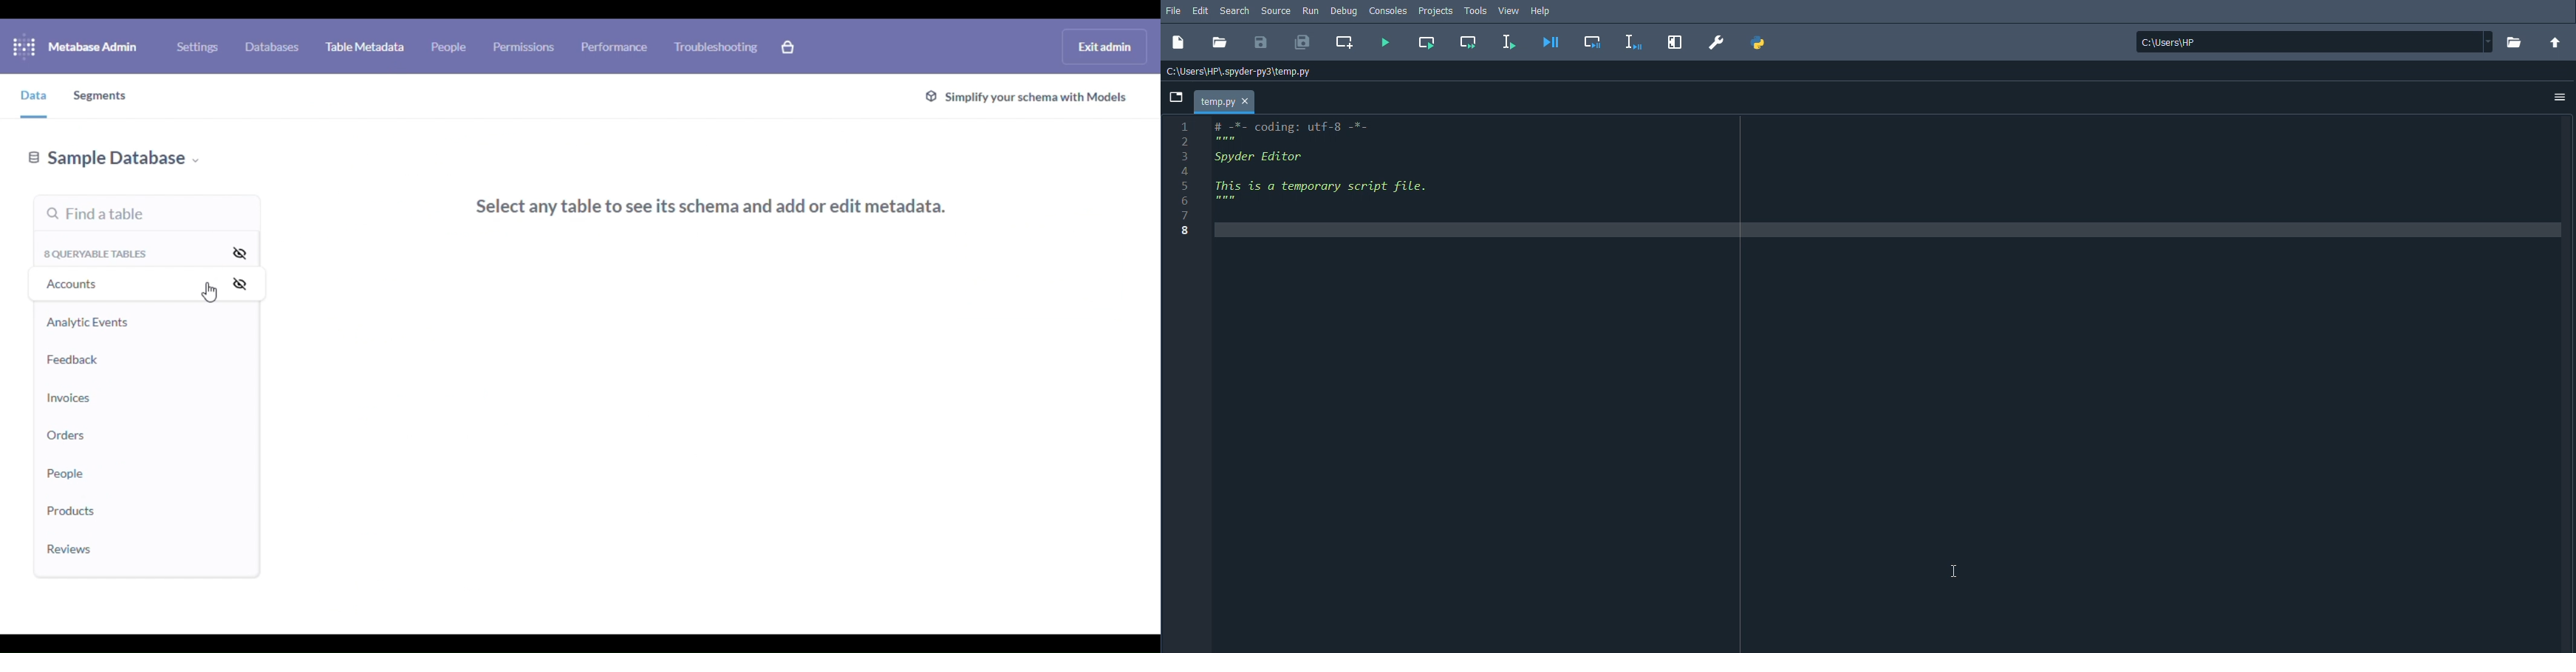 The image size is (2576, 672). I want to click on Browse a working directory, so click(2514, 41).